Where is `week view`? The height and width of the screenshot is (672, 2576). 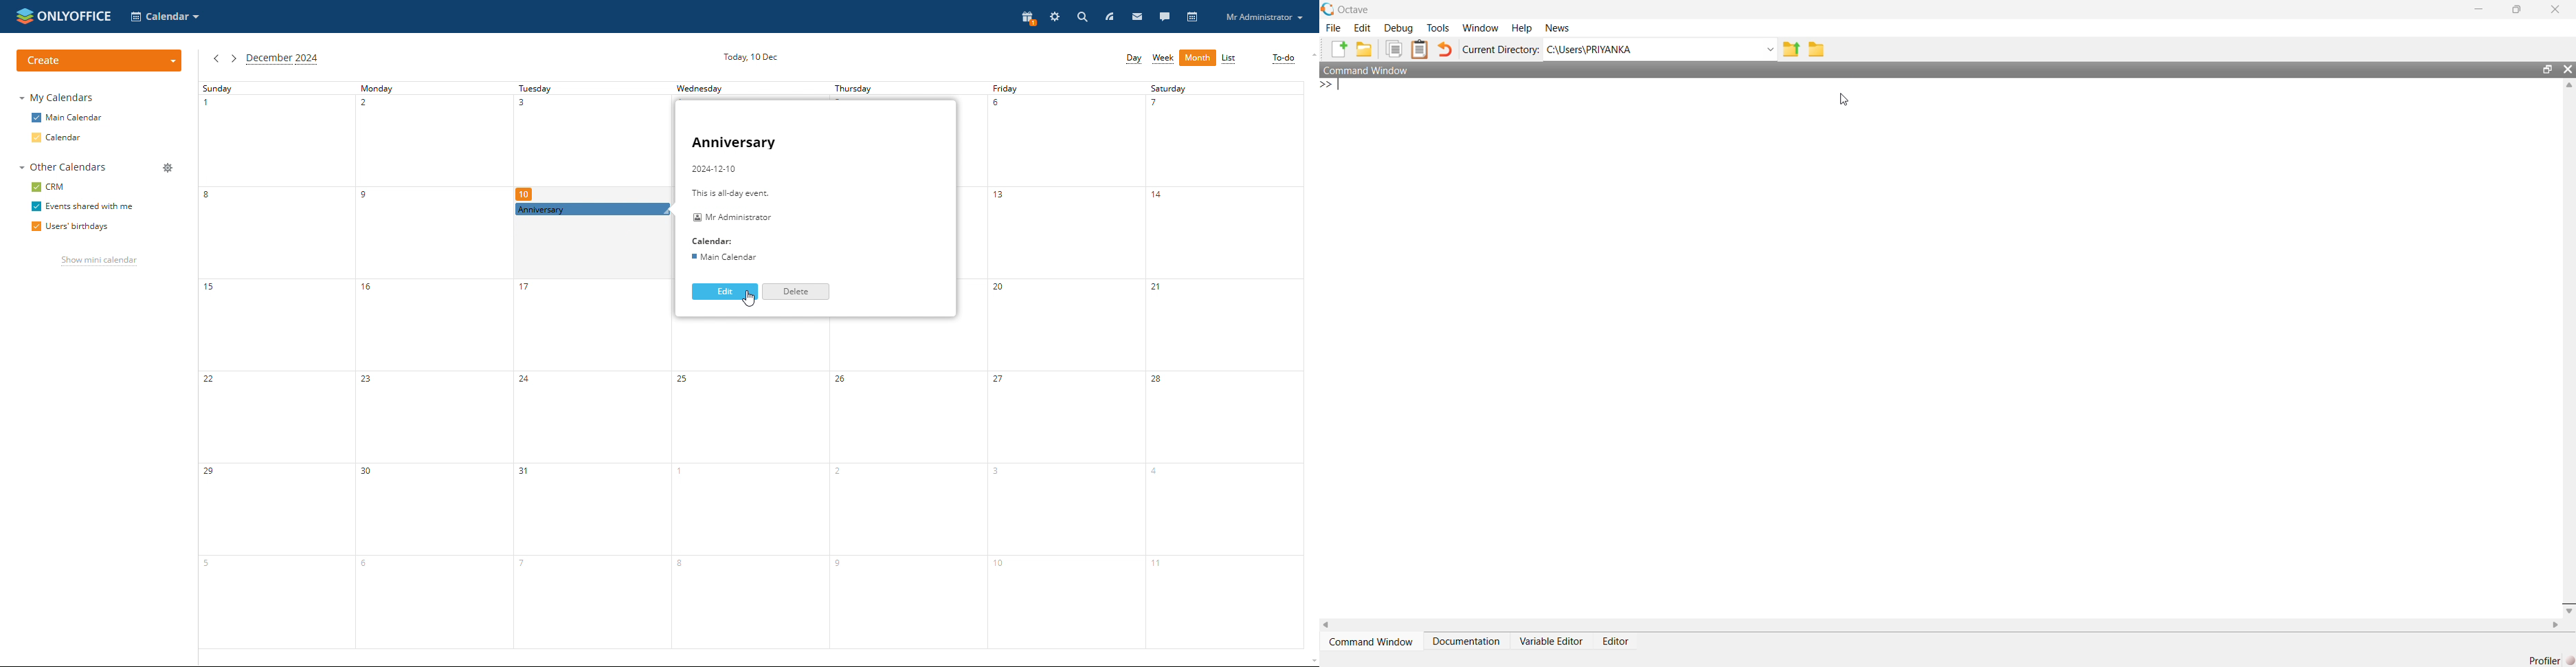
week view is located at coordinates (1163, 58).